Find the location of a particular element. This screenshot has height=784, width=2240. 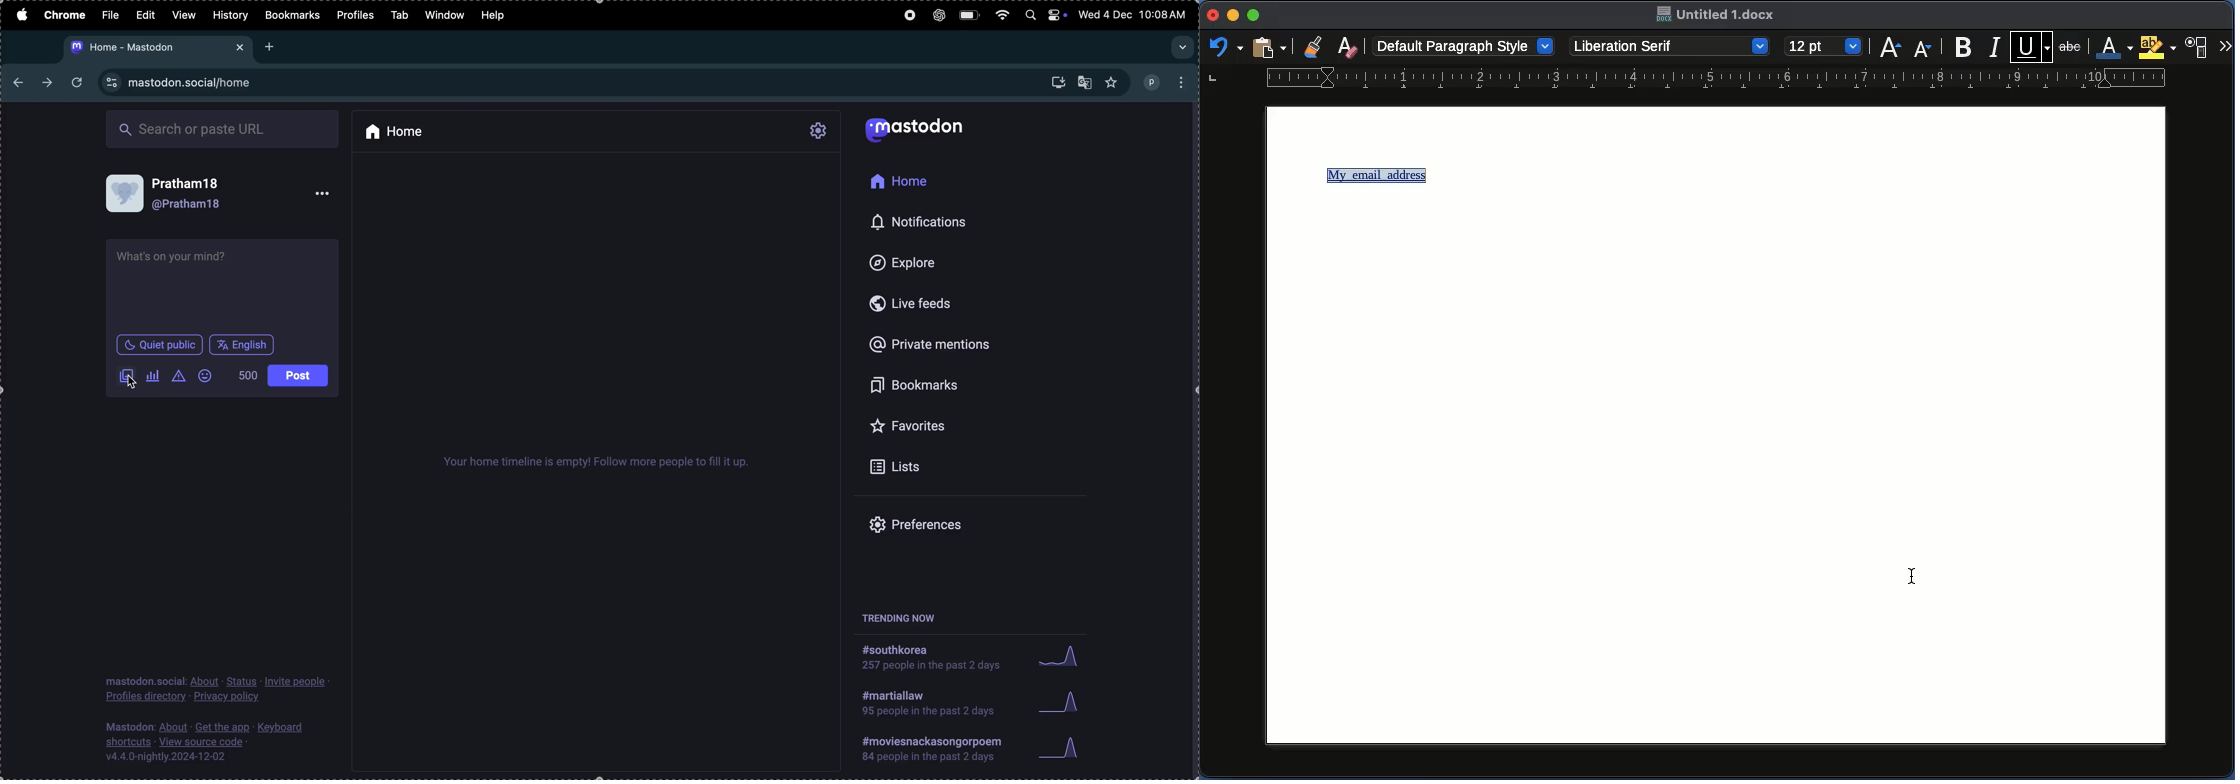

live feeds is located at coordinates (913, 302).